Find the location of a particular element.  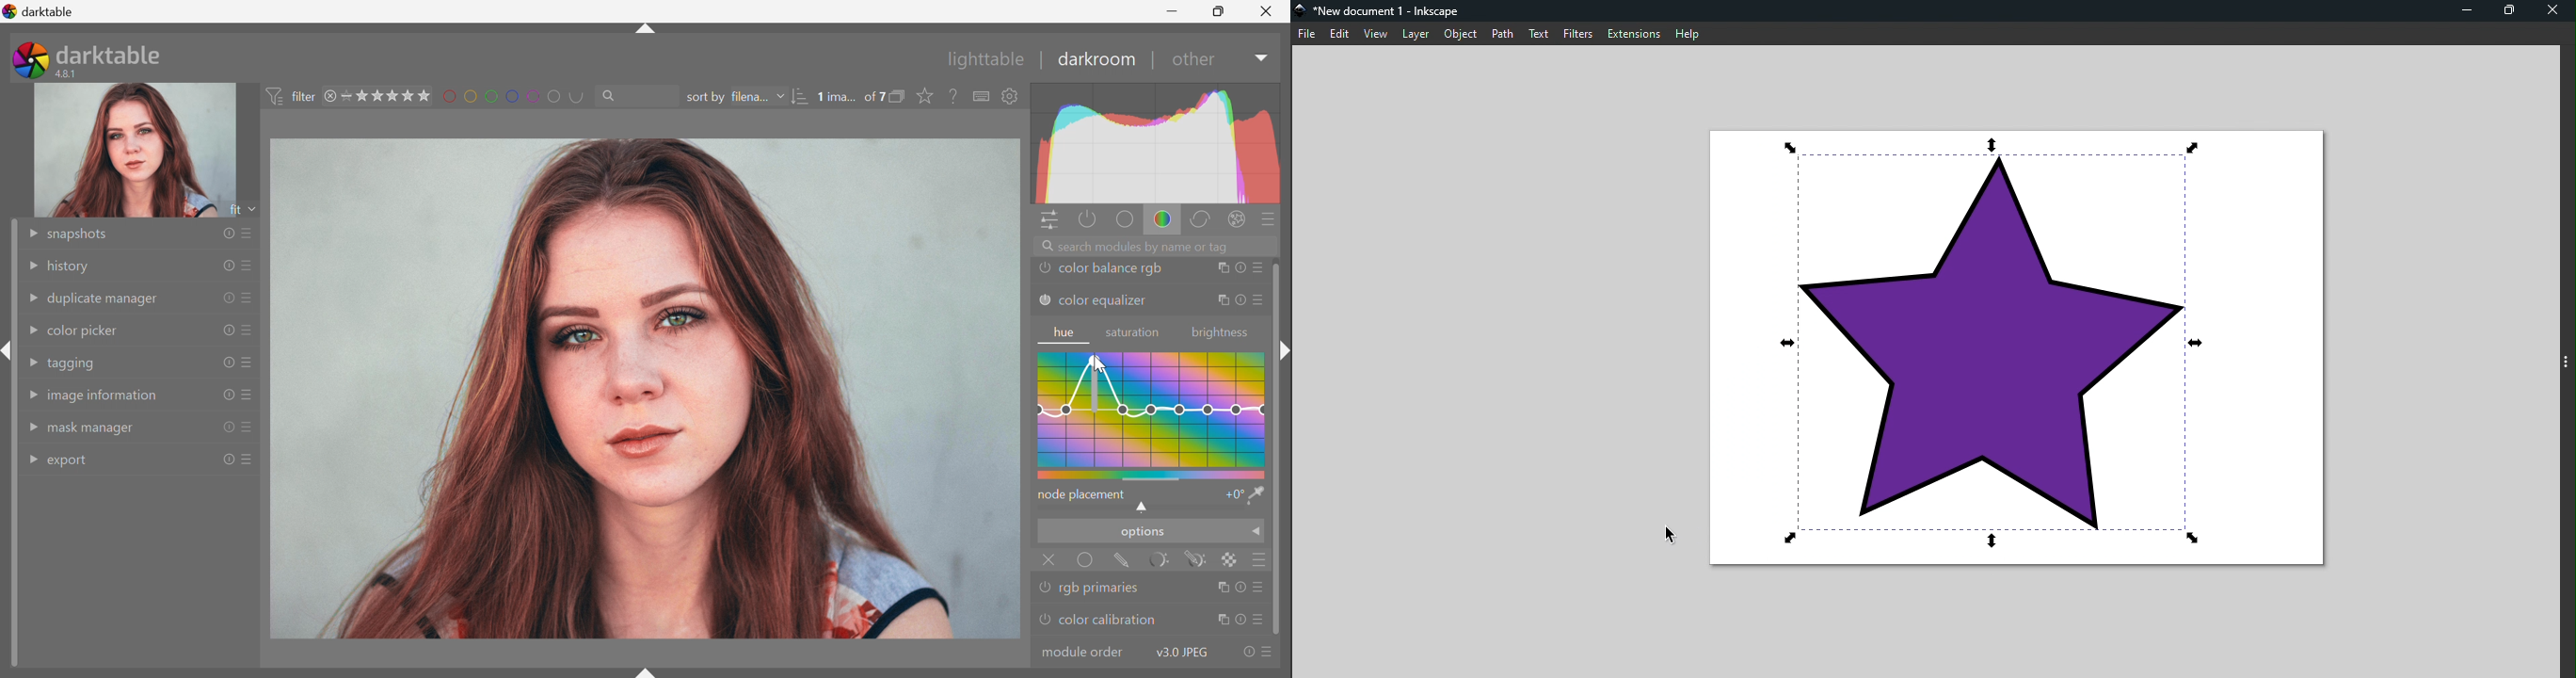

correct is located at coordinates (1205, 221).